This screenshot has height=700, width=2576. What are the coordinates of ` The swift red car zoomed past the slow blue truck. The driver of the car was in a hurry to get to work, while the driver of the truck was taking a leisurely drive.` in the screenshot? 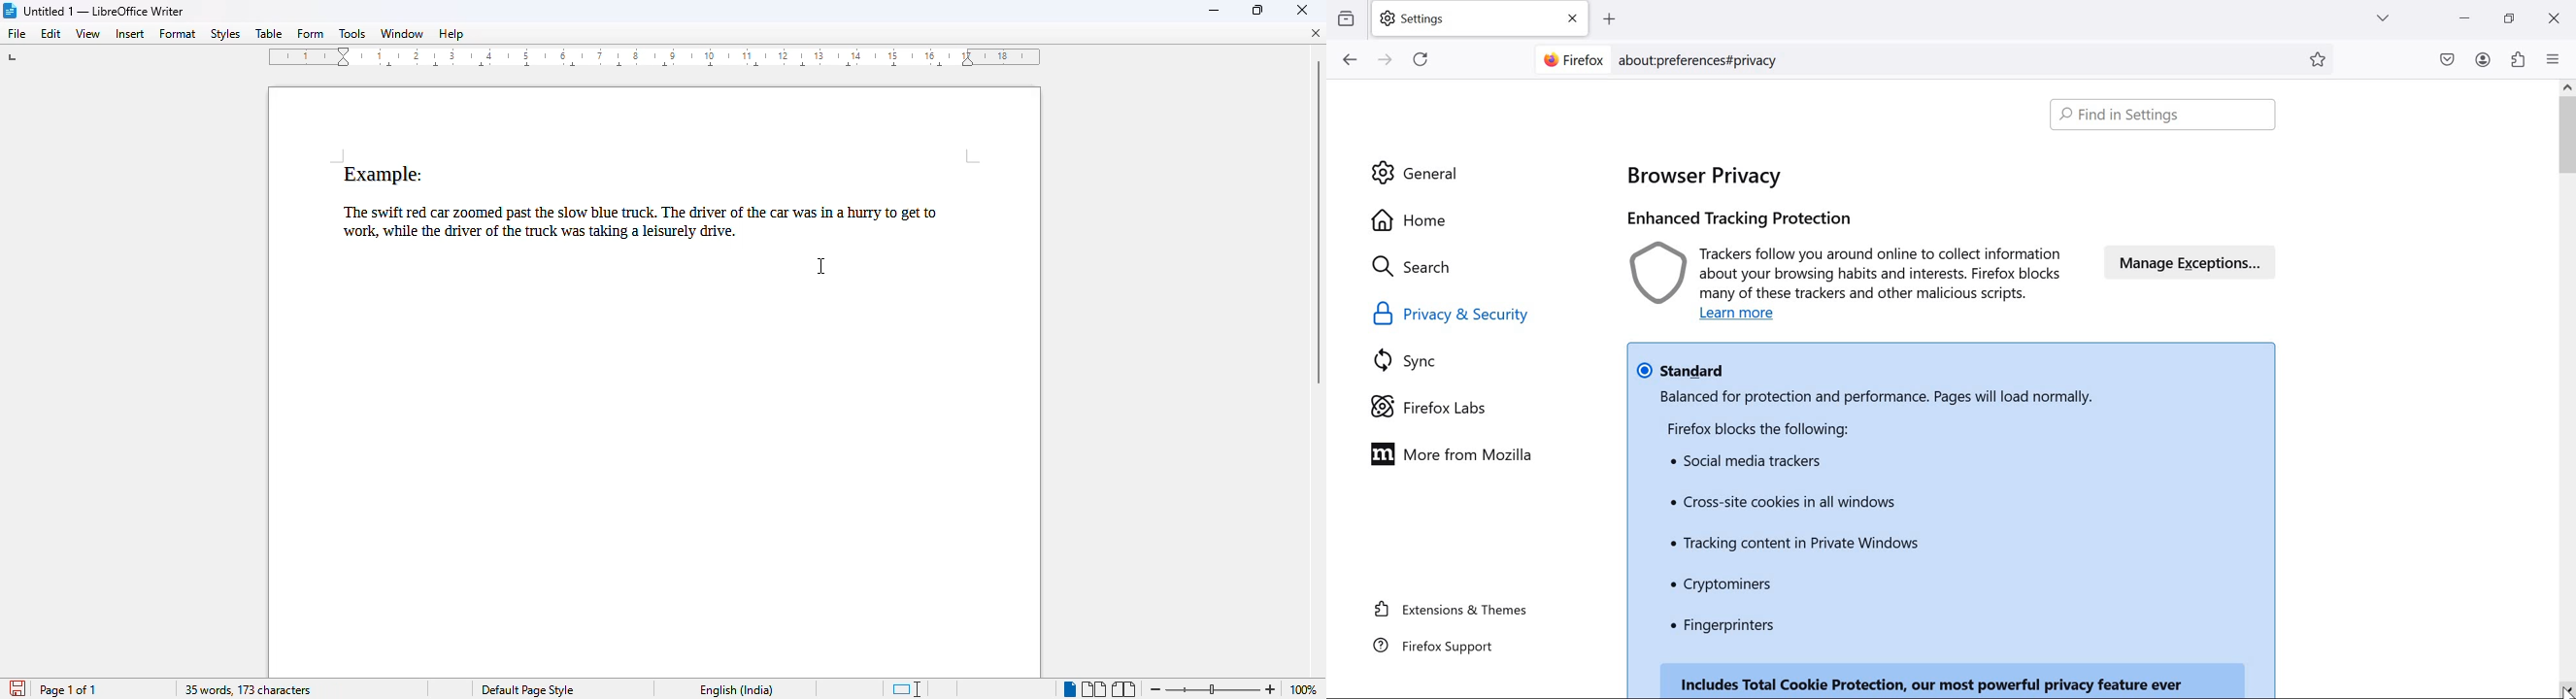 It's located at (655, 219).